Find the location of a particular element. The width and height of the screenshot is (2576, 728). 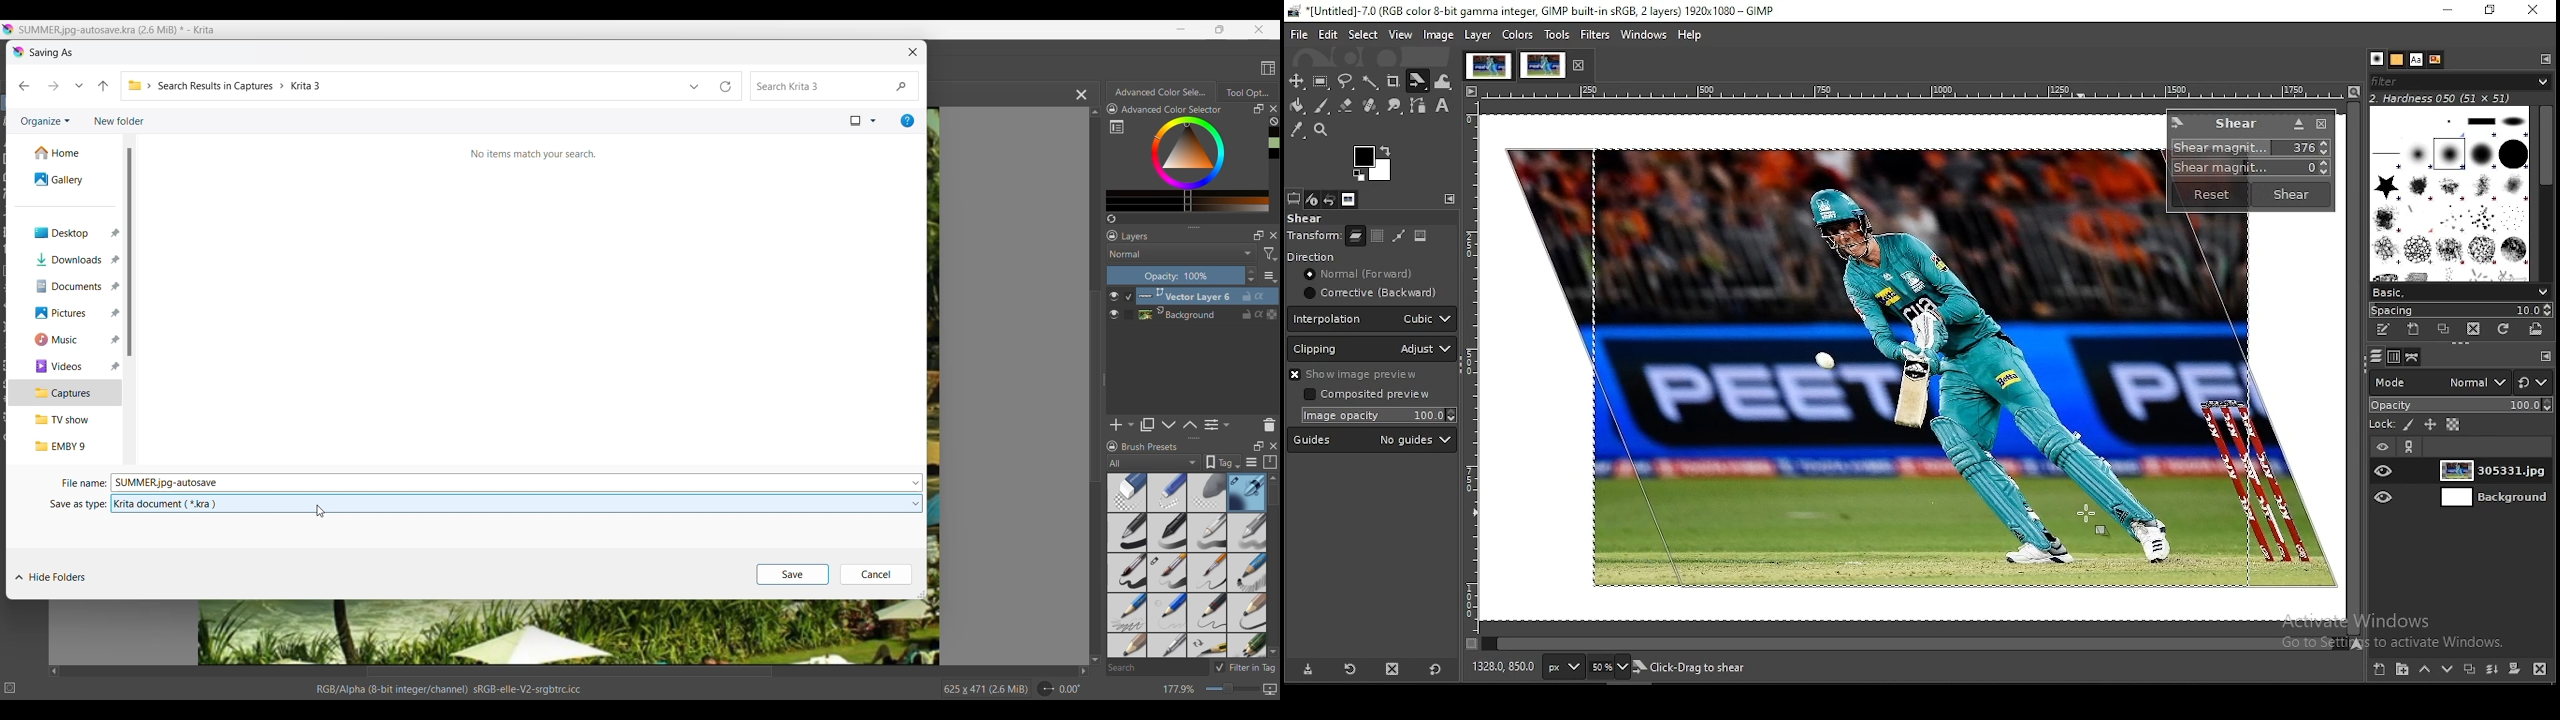

 is located at coordinates (1346, 105).